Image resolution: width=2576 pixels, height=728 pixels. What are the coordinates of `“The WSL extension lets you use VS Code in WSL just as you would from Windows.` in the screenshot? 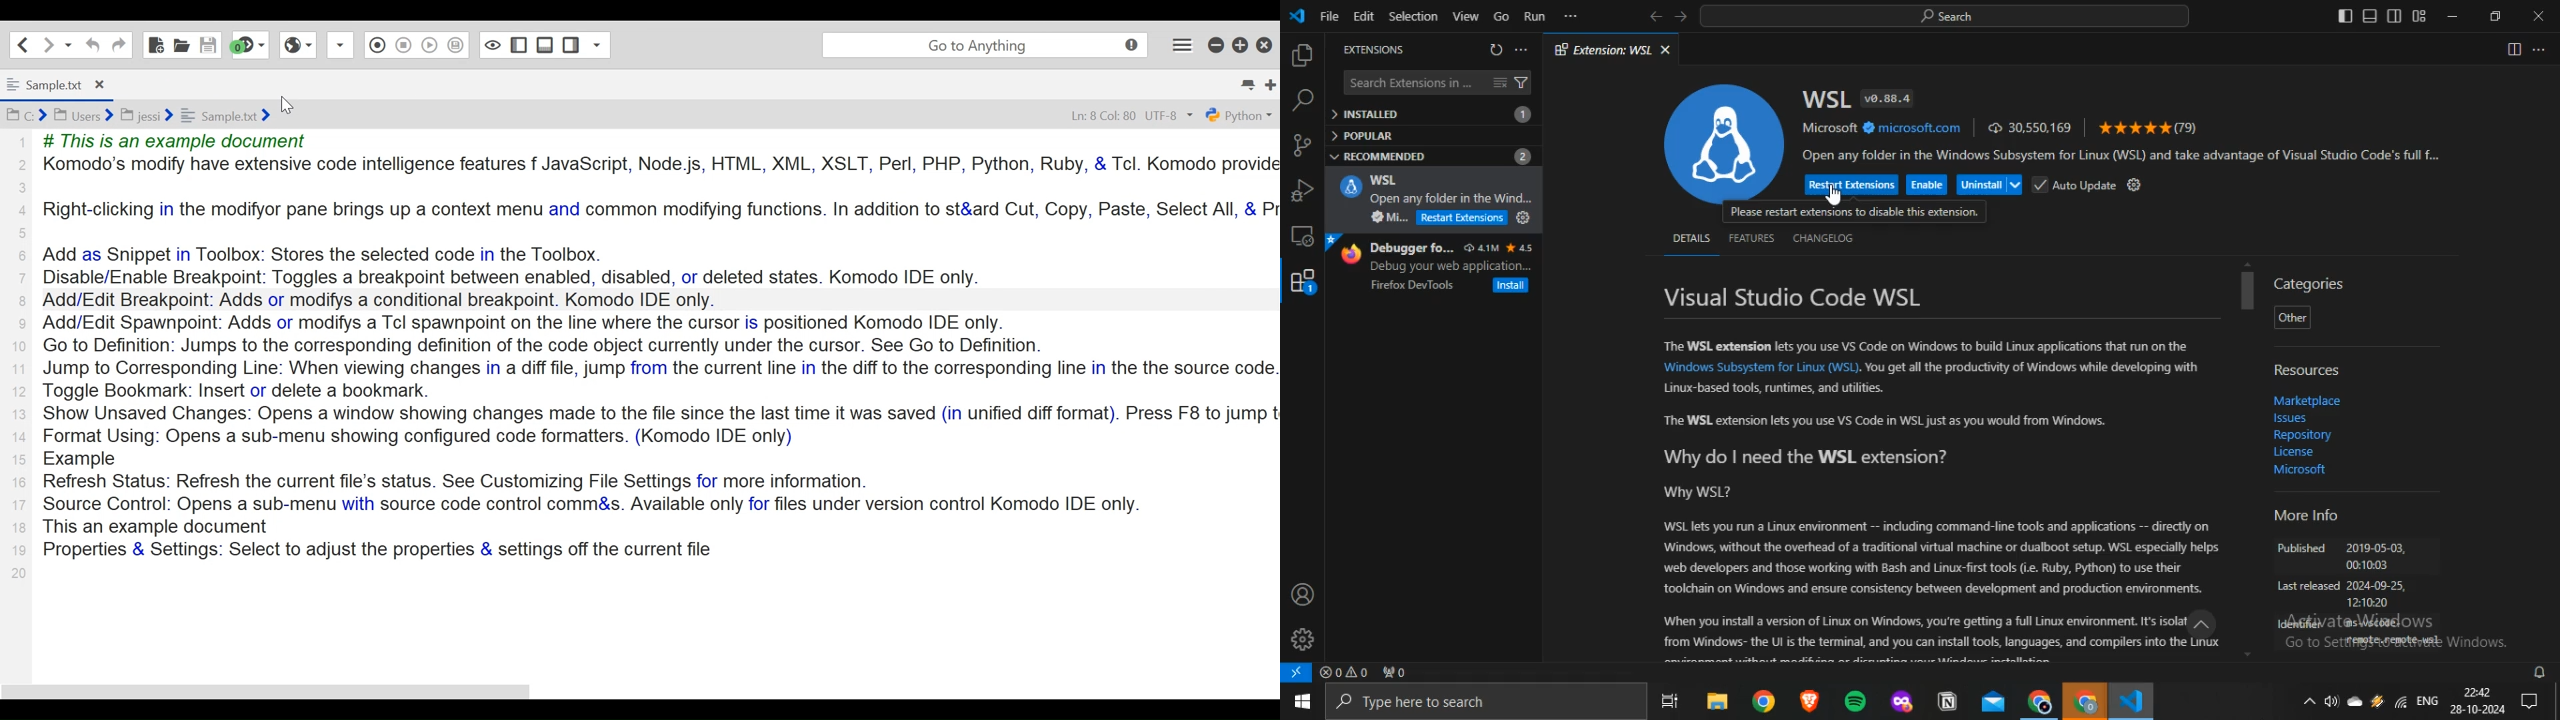 It's located at (1886, 423).